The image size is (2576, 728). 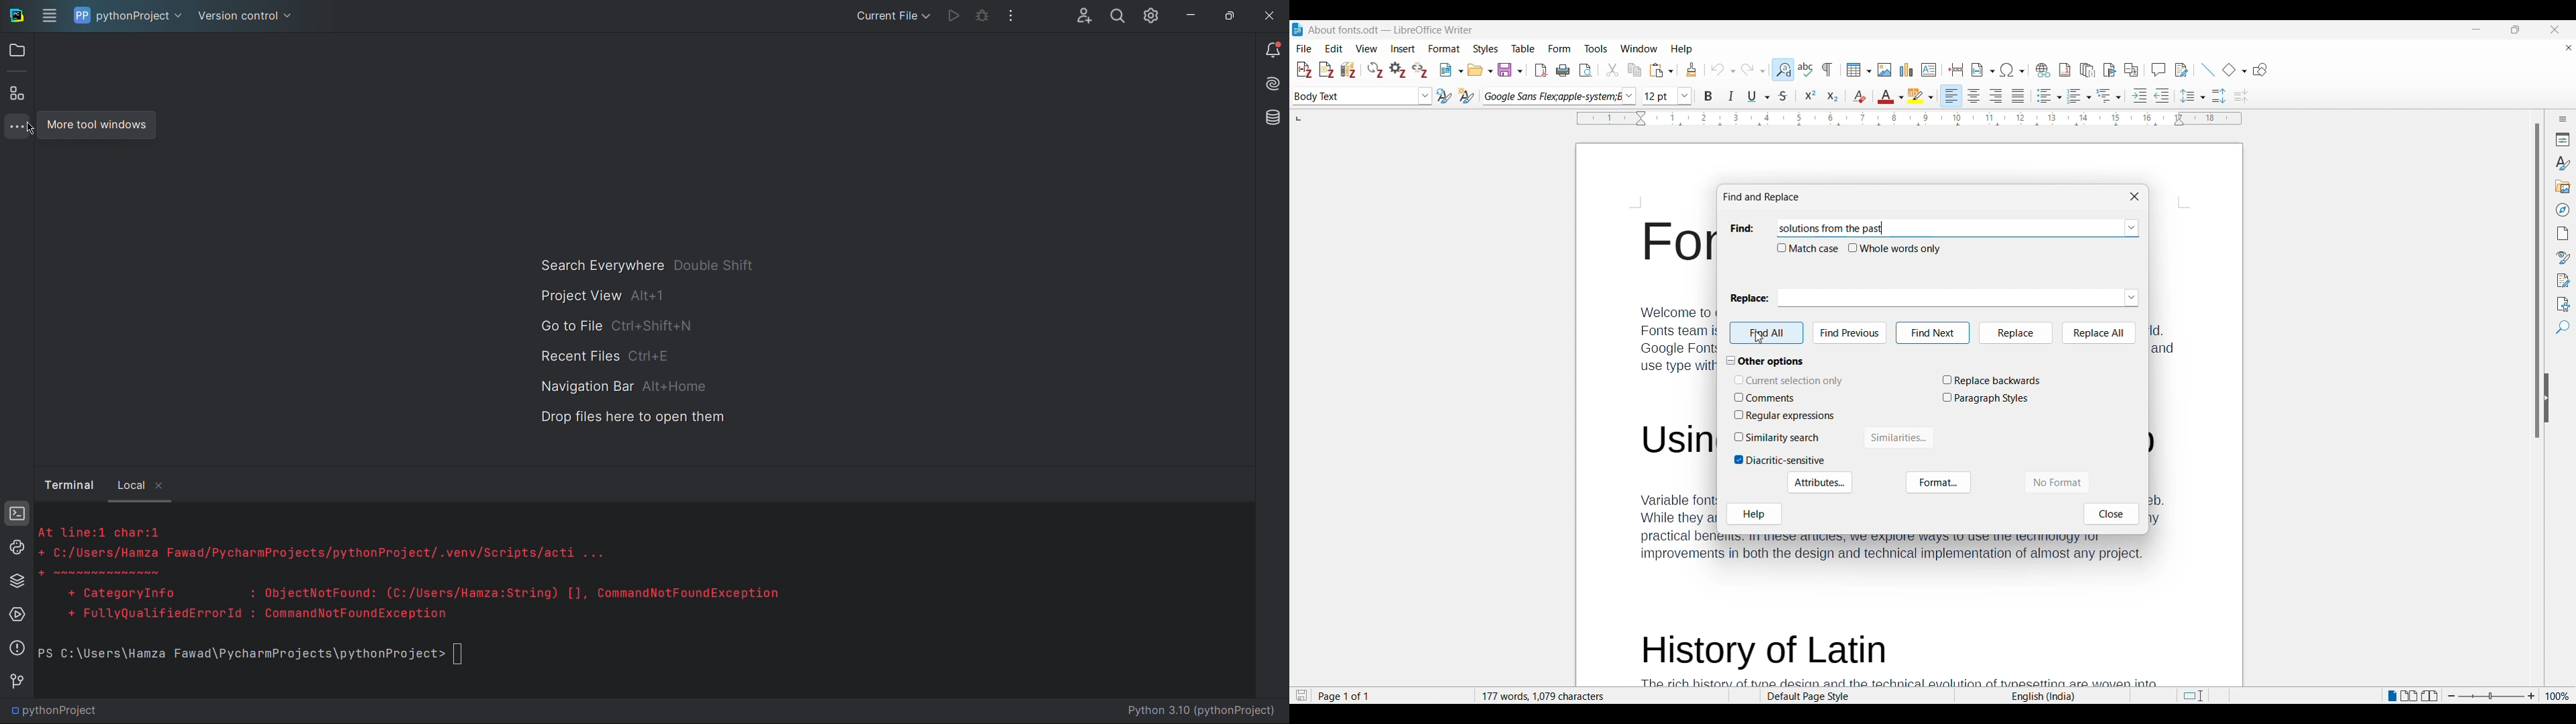 What do you see at coordinates (2131, 69) in the screenshot?
I see `Insert cross-reference` at bounding box center [2131, 69].